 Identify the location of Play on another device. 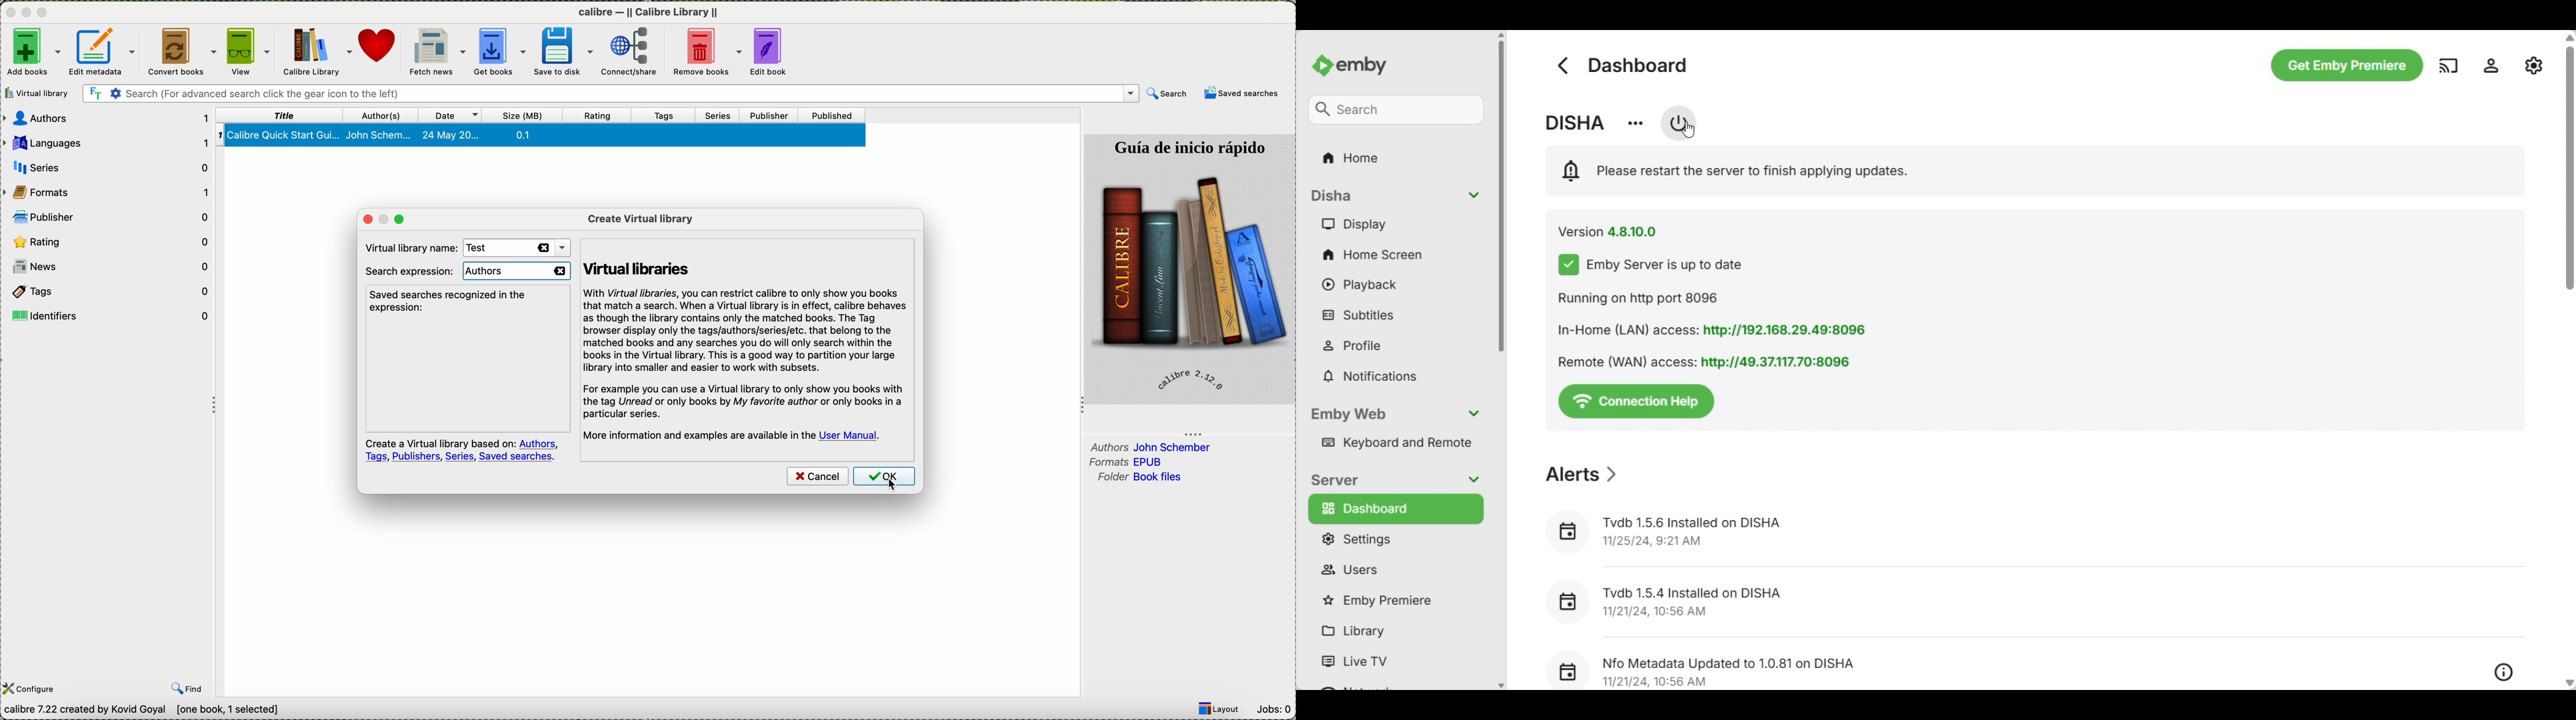
(2448, 65).